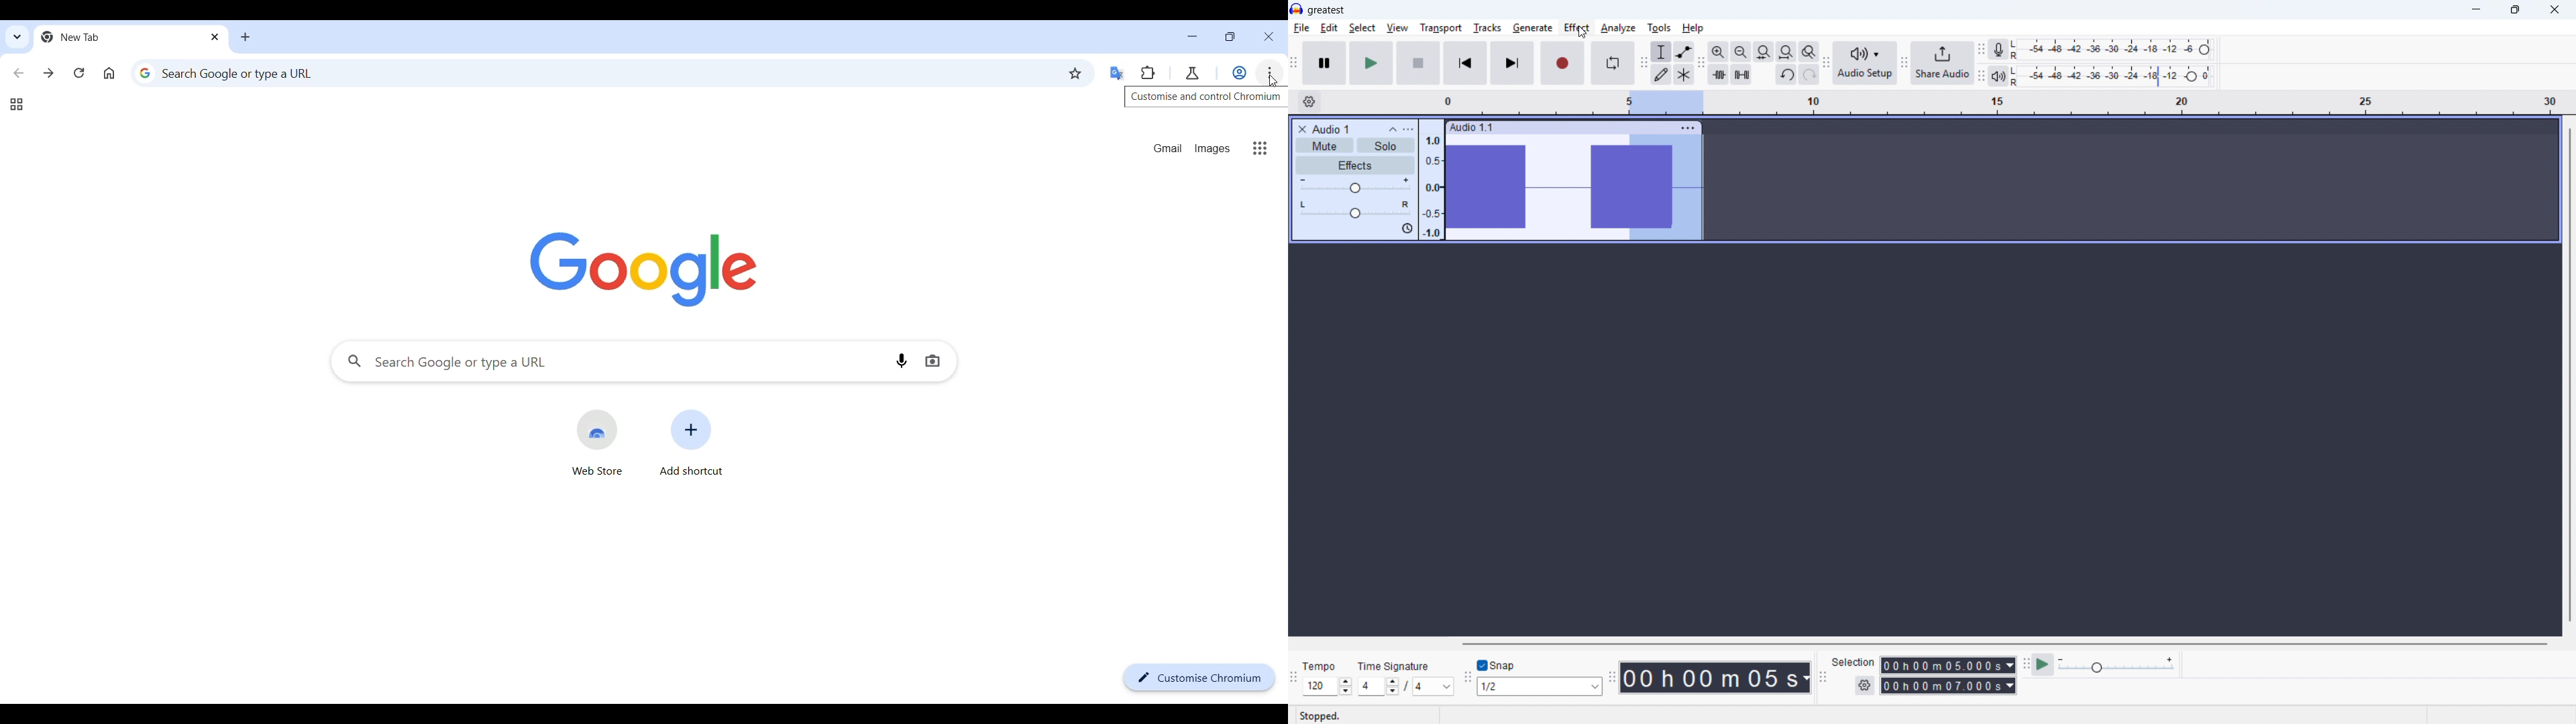 The height and width of the screenshot is (728, 2576). I want to click on Time toolbar , so click(1612, 677).